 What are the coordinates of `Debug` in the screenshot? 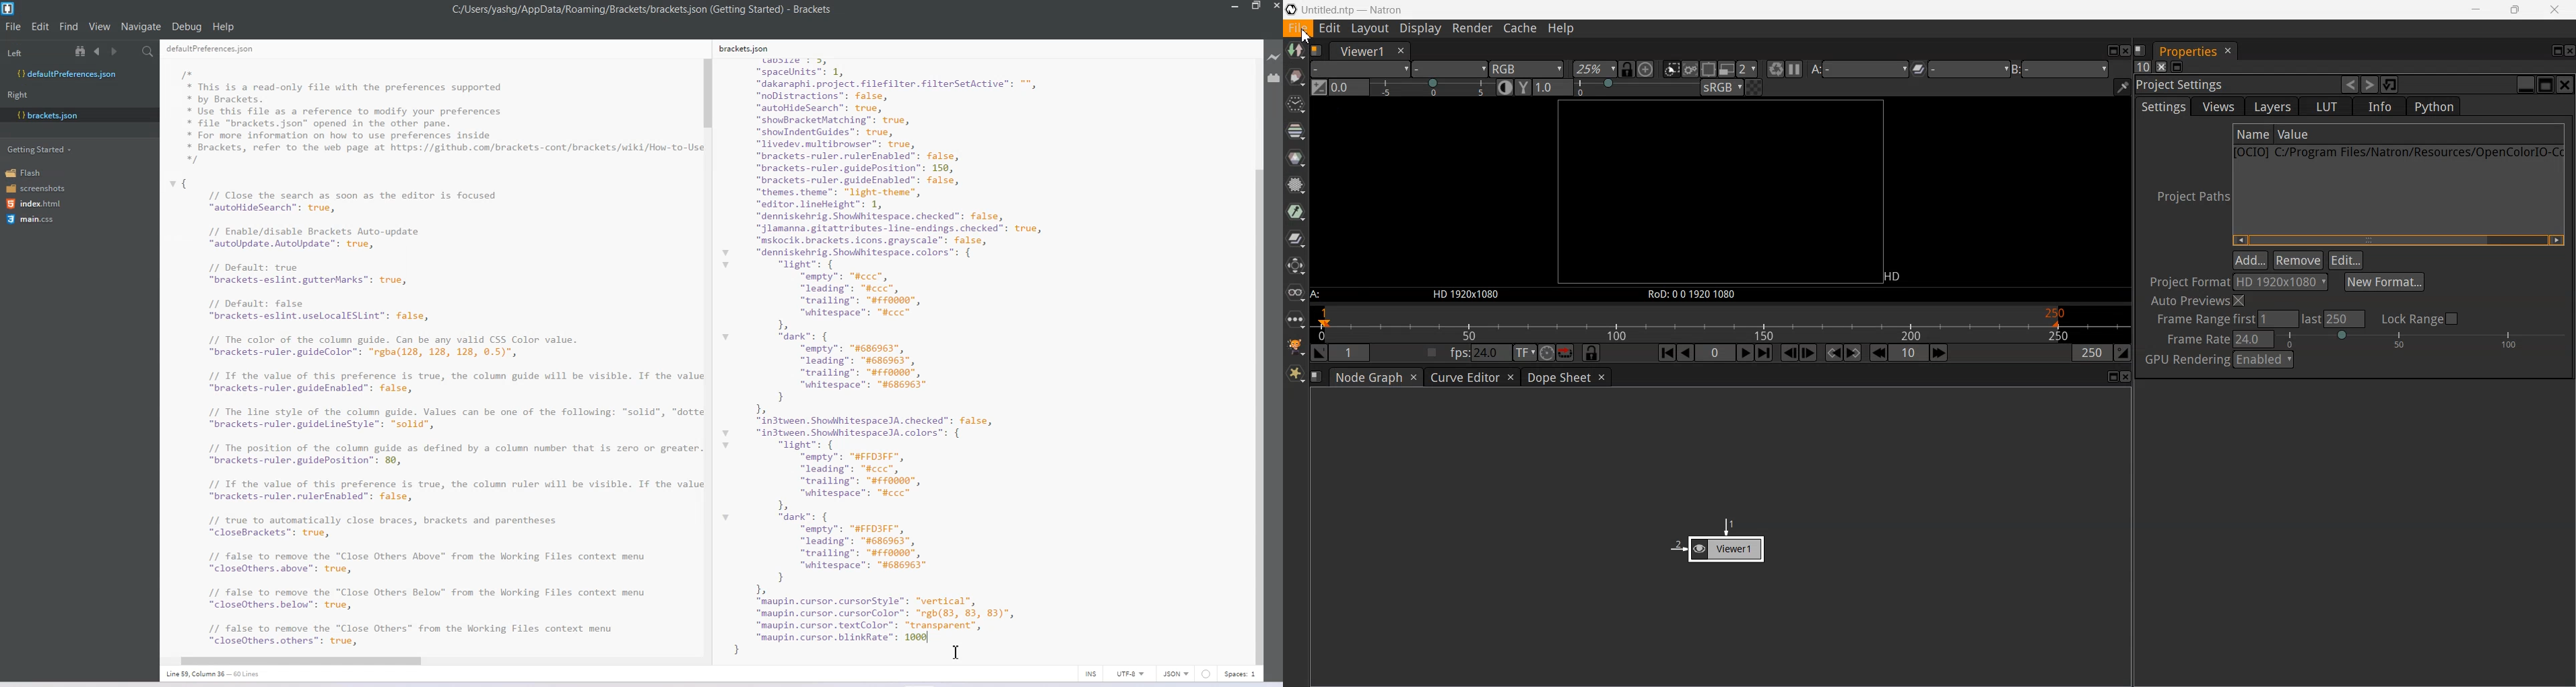 It's located at (186, 26).